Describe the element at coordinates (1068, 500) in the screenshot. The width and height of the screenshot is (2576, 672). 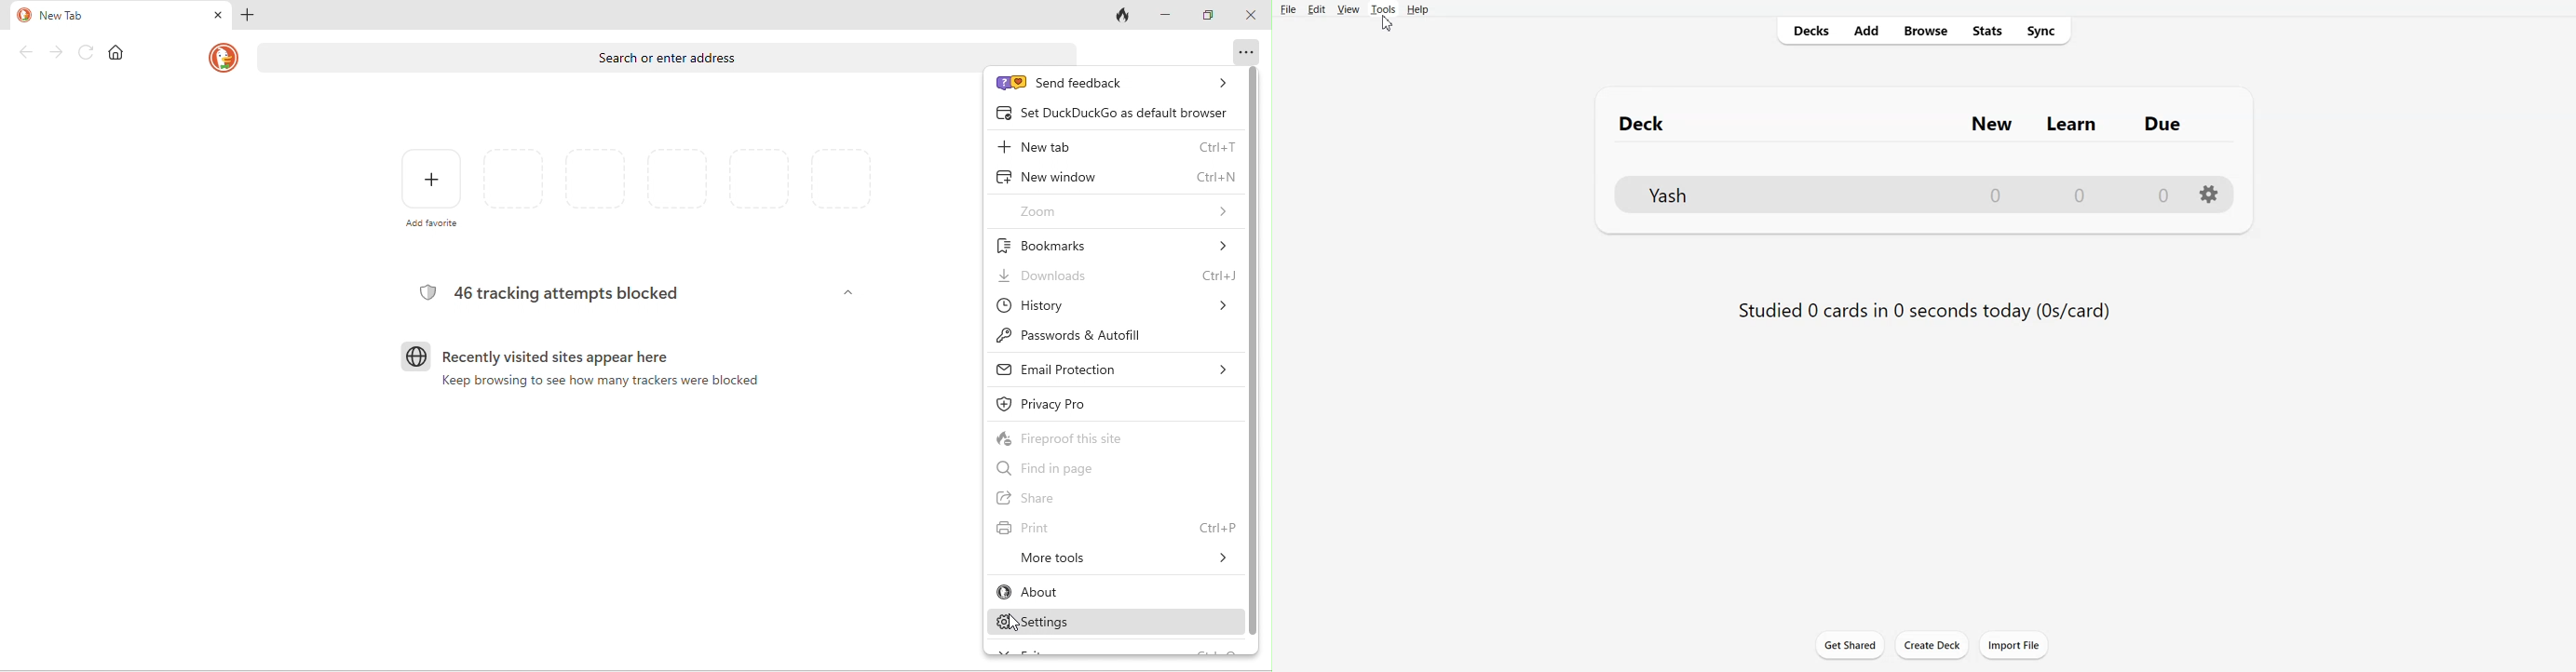
I see `share` at that location.